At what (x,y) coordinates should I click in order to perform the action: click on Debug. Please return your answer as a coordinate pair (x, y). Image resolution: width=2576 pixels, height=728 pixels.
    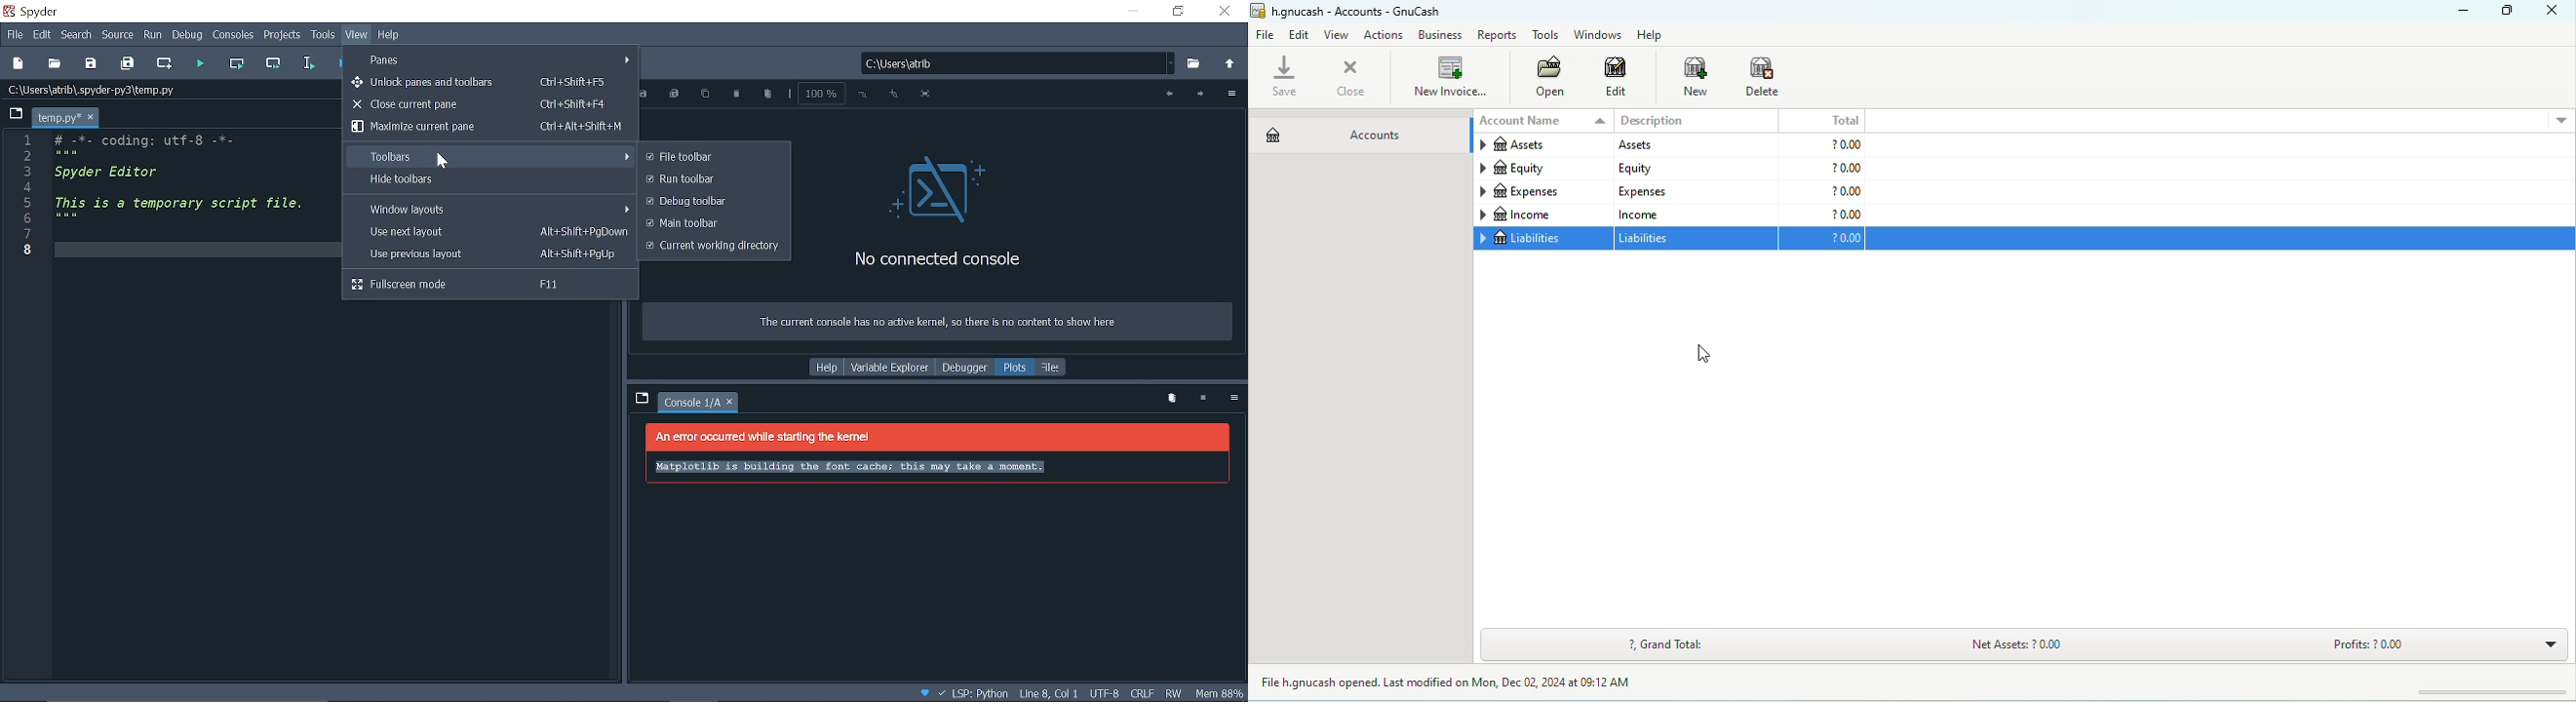
    Looking at the image, I should click on (189, 36).